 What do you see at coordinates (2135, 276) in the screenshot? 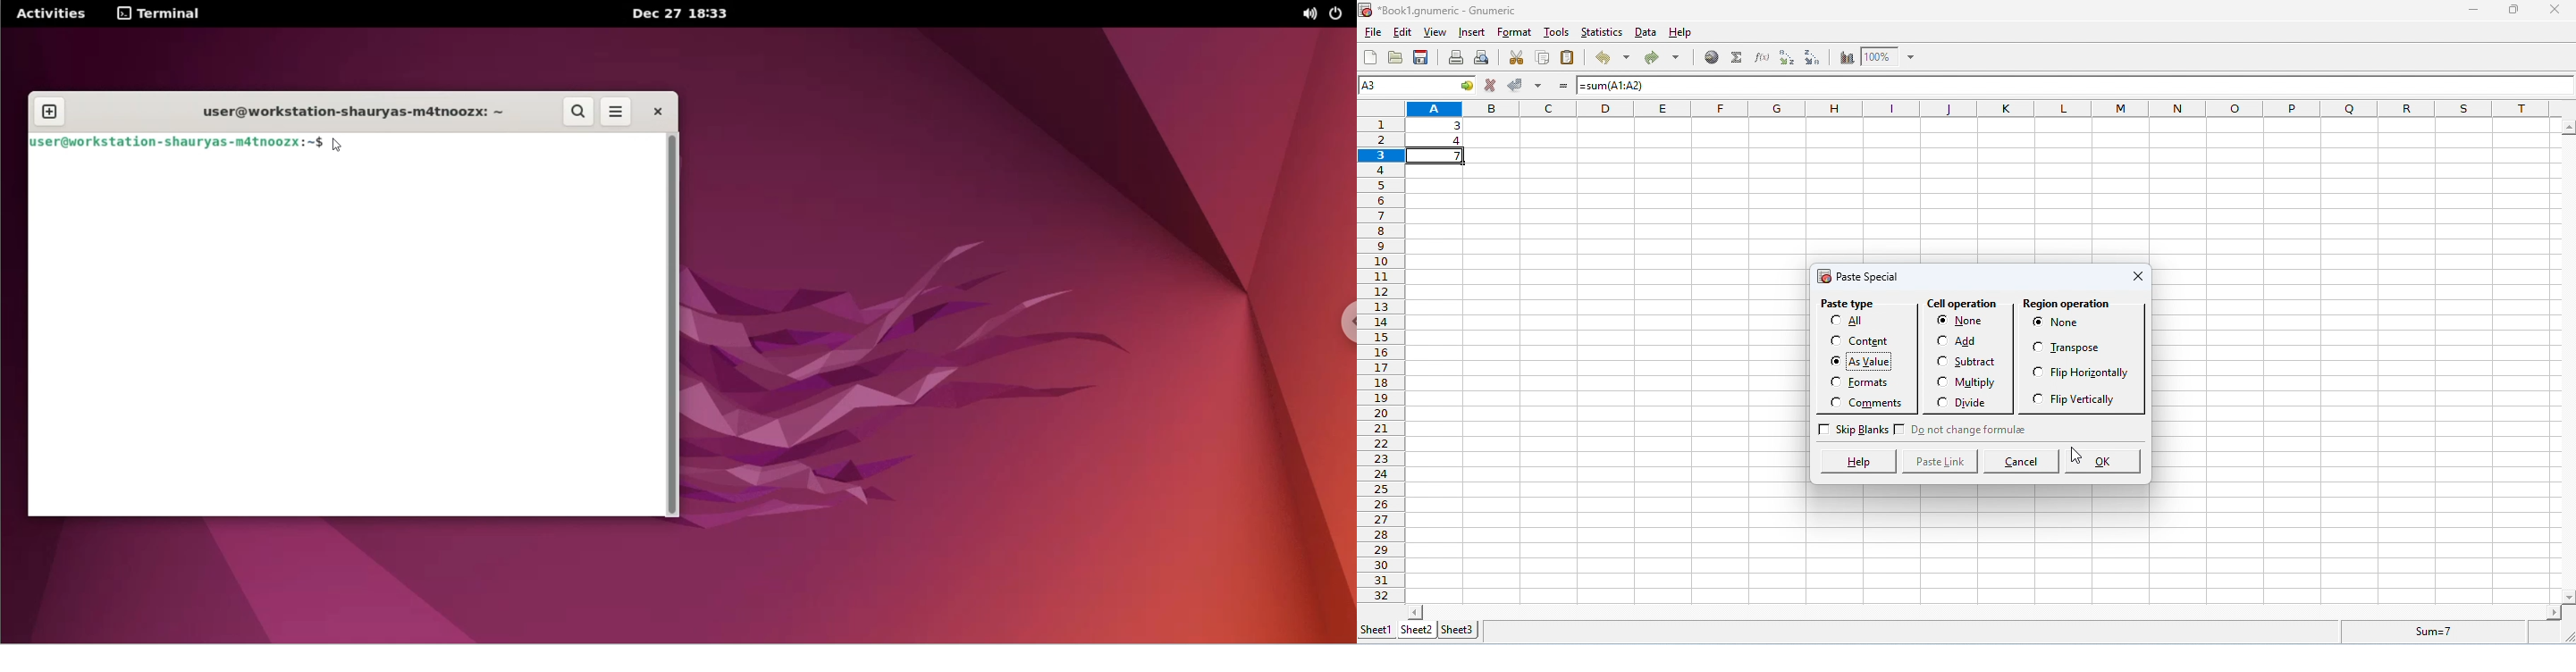
I see `close` at bounding box center [2135, 276].